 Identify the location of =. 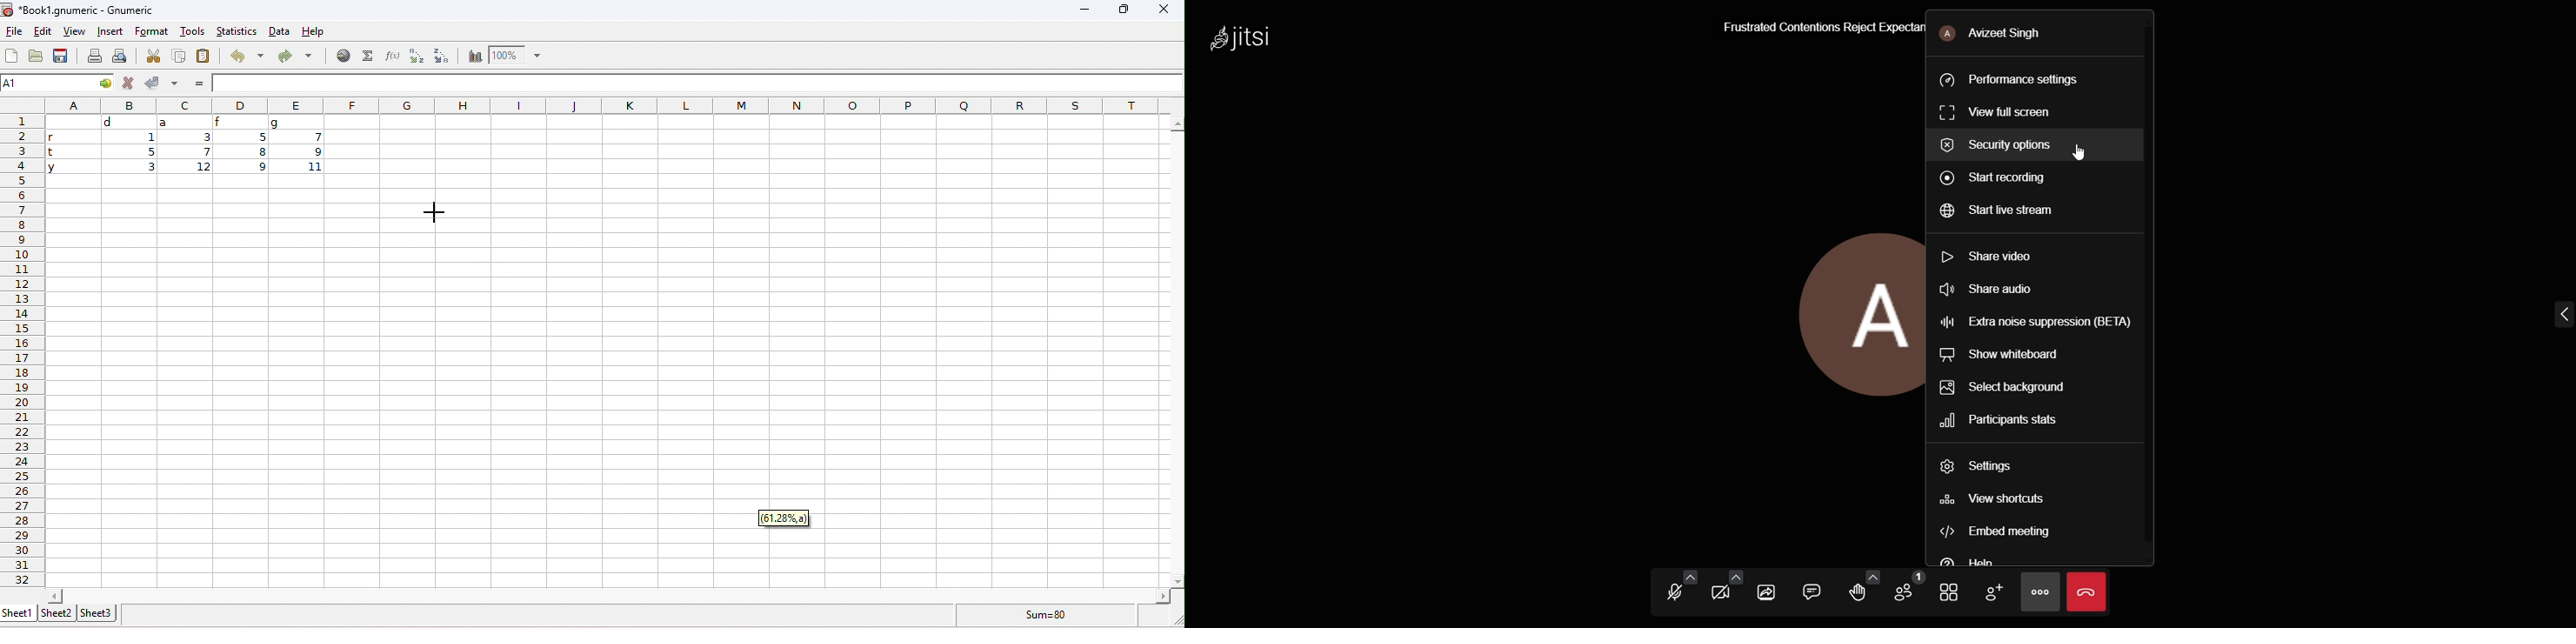
(201, 84).